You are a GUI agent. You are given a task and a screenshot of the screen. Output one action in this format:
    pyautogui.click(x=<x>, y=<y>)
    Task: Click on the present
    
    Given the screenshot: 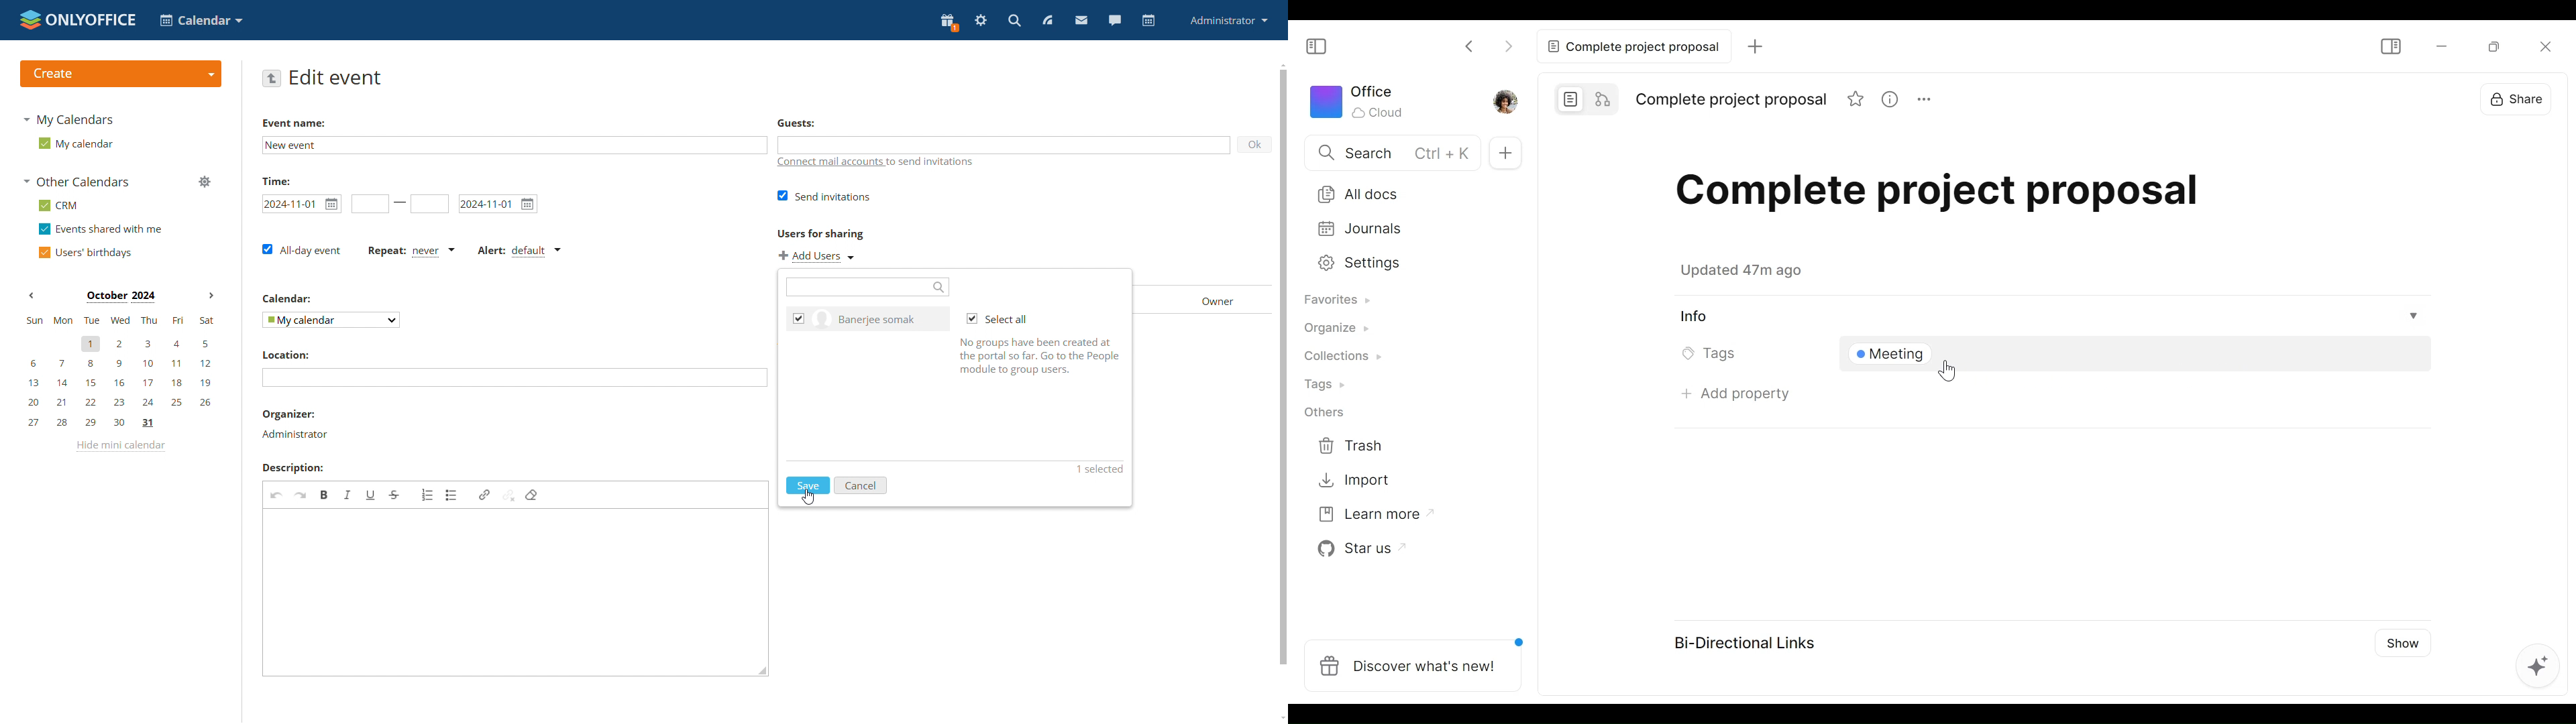 What is the action you would take?
    pyautogui.click(x=949, y=21)
    